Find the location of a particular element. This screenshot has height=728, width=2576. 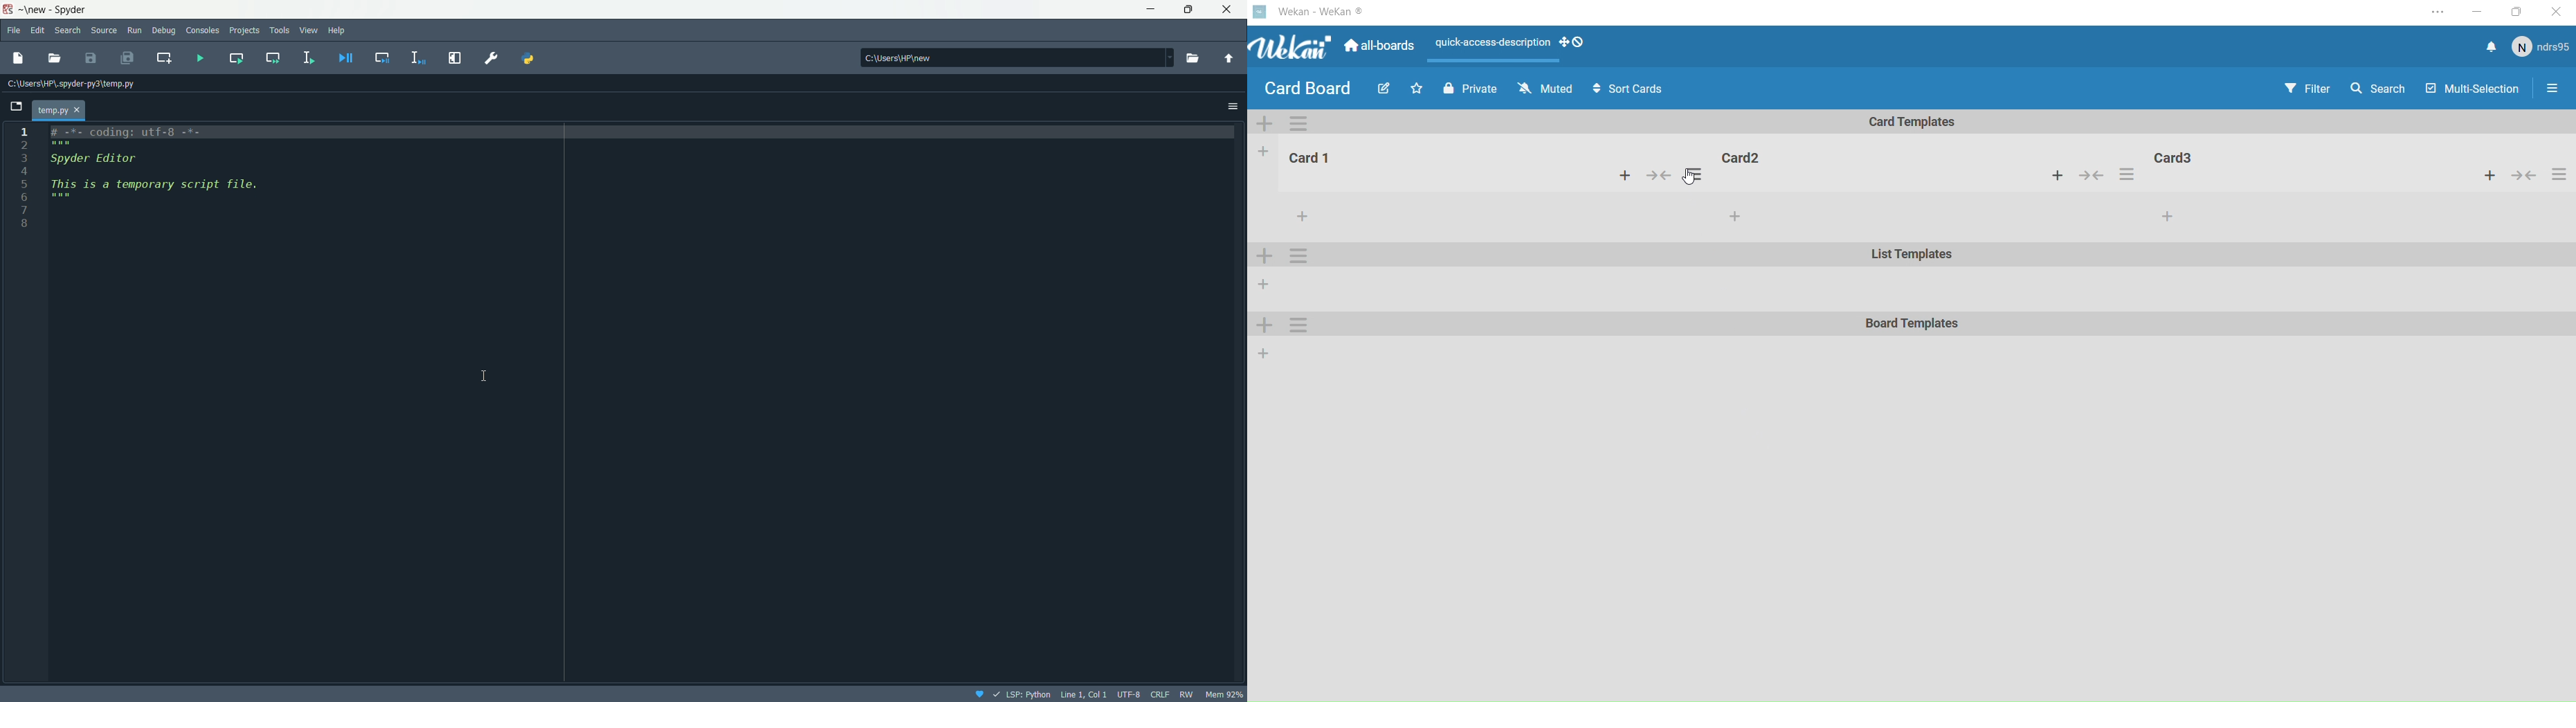

add is located at coordinates (1266, 285).